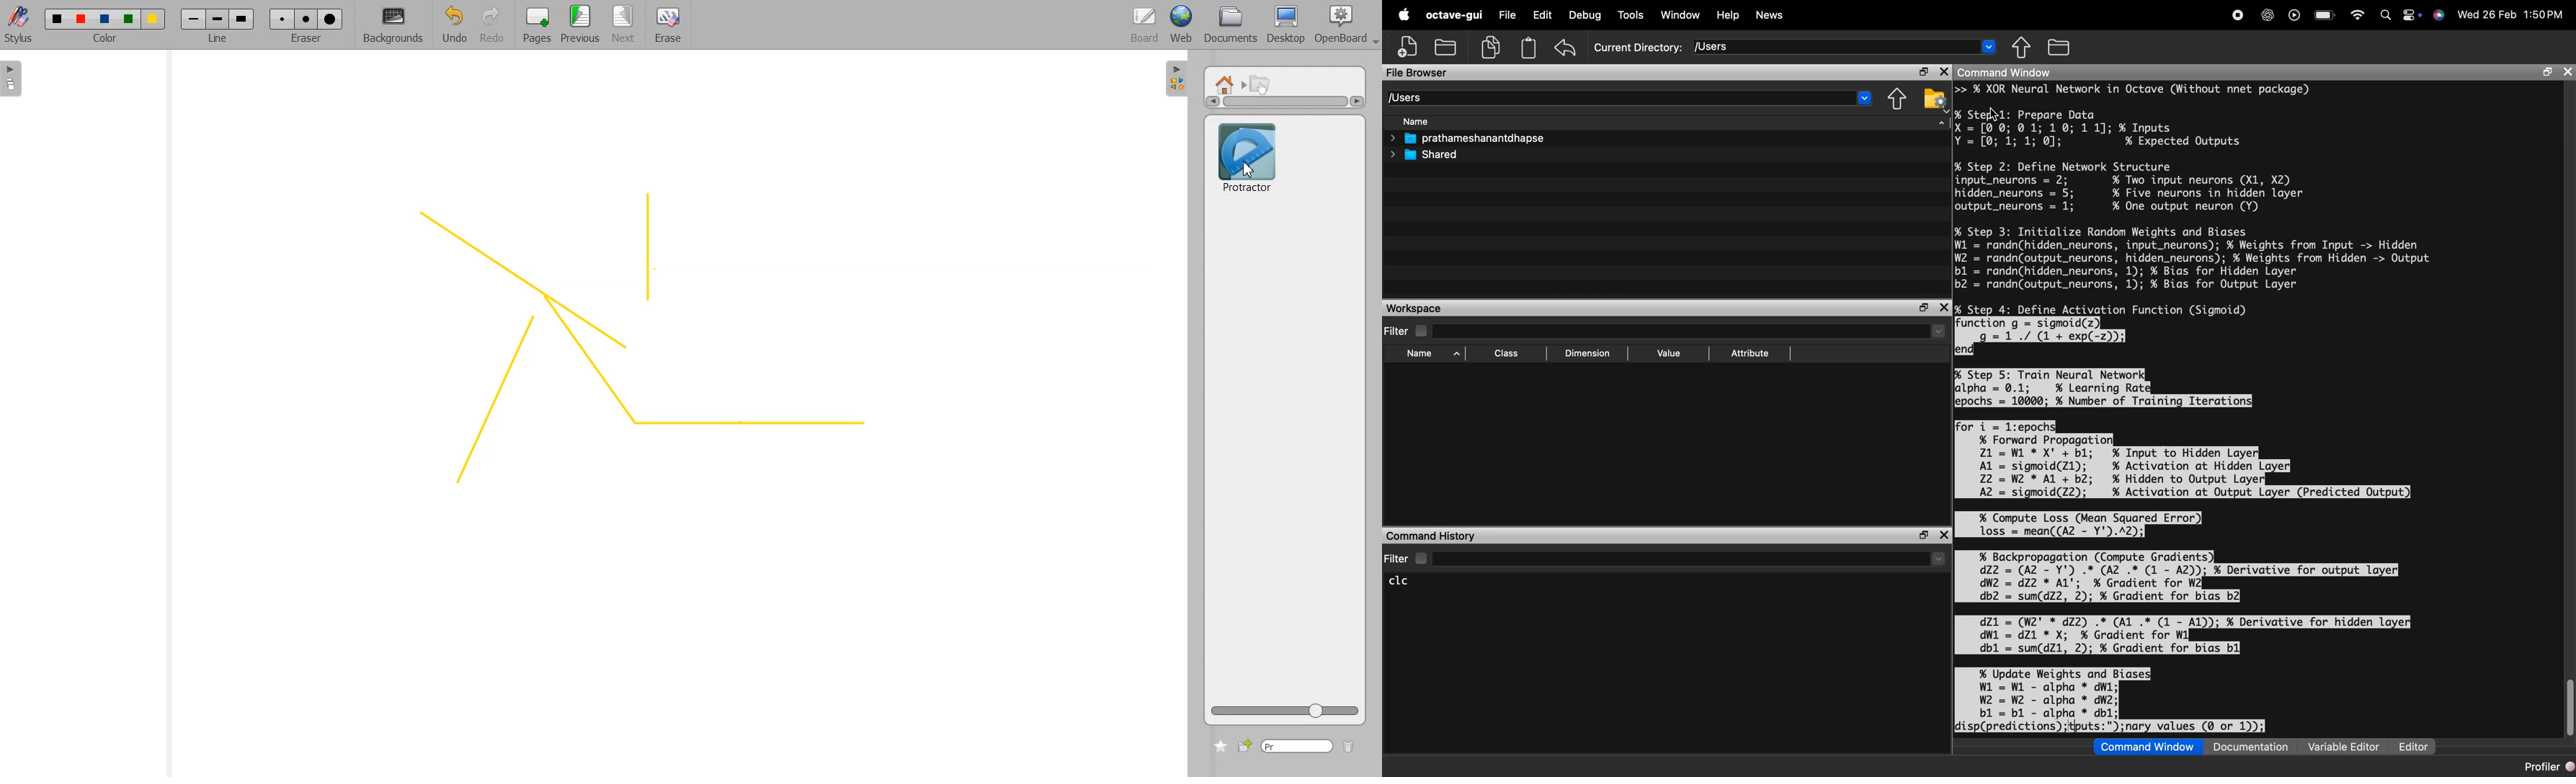 The height and width of the screenshot is (784, 2576). Describe the element at coordinates (393, 26) in the screenshot. I see `Background` at that location.